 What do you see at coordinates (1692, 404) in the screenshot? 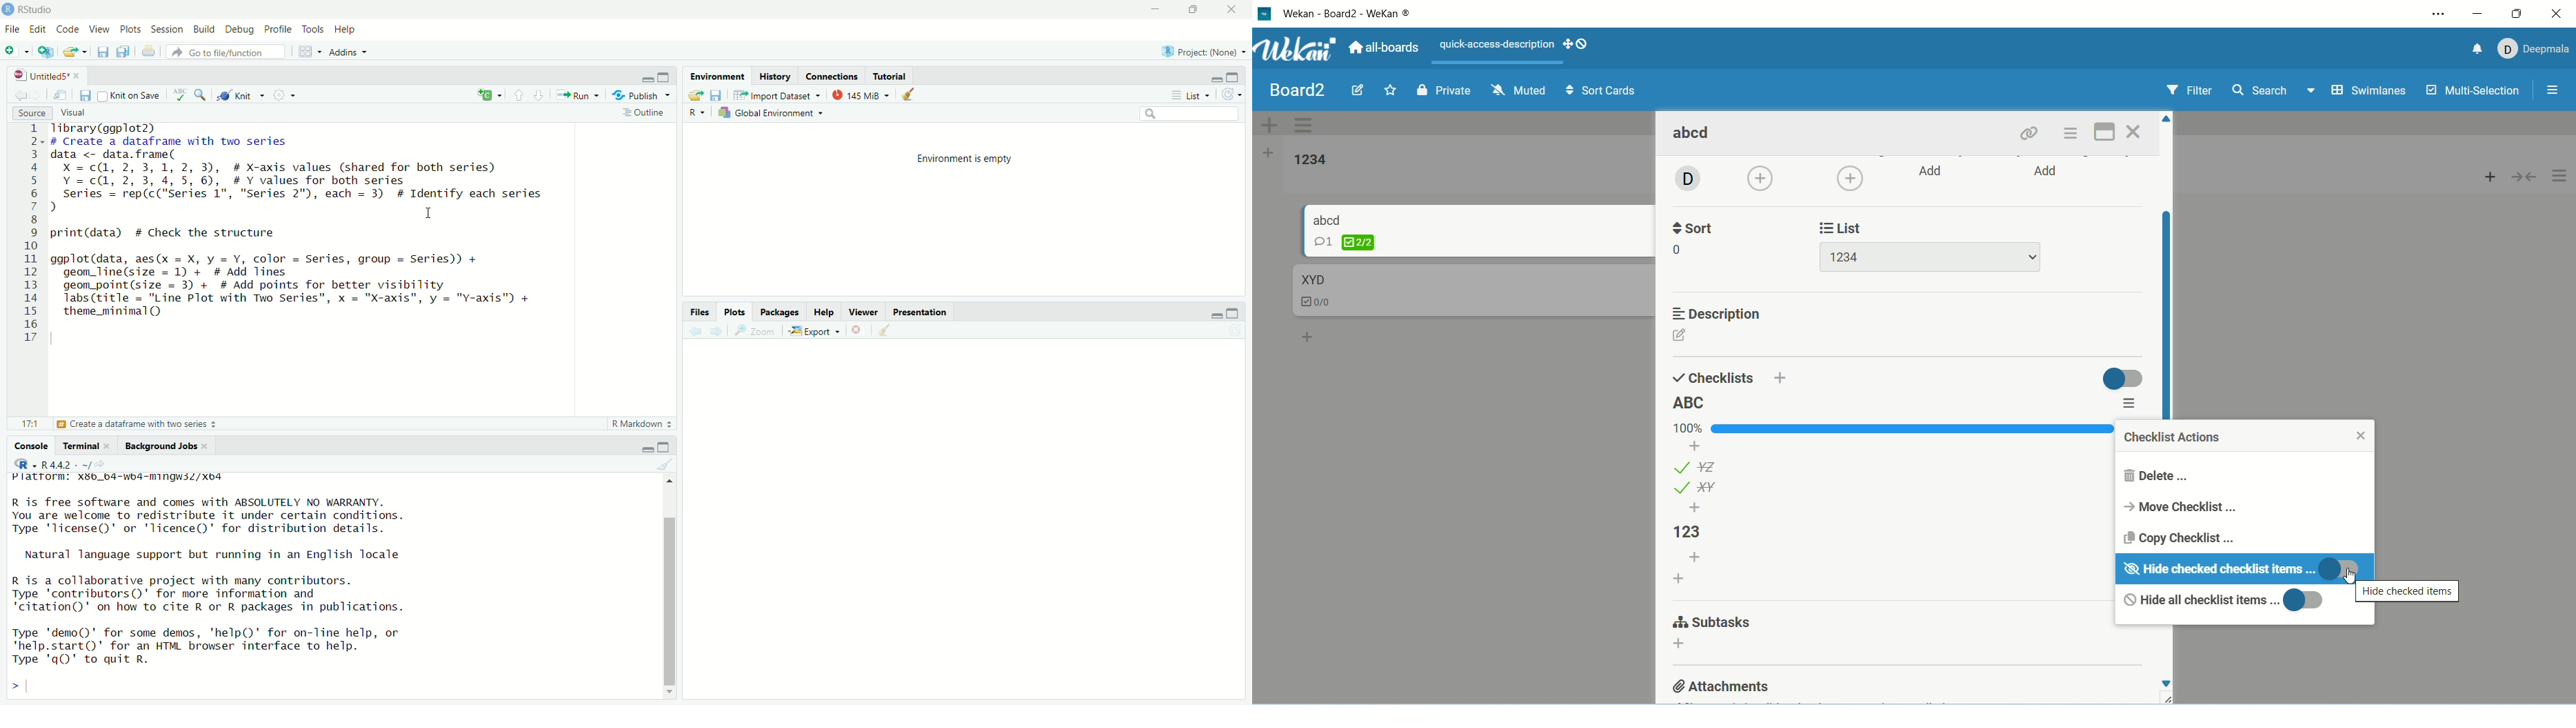
I see `list title` at bounding box center [1692, 404].